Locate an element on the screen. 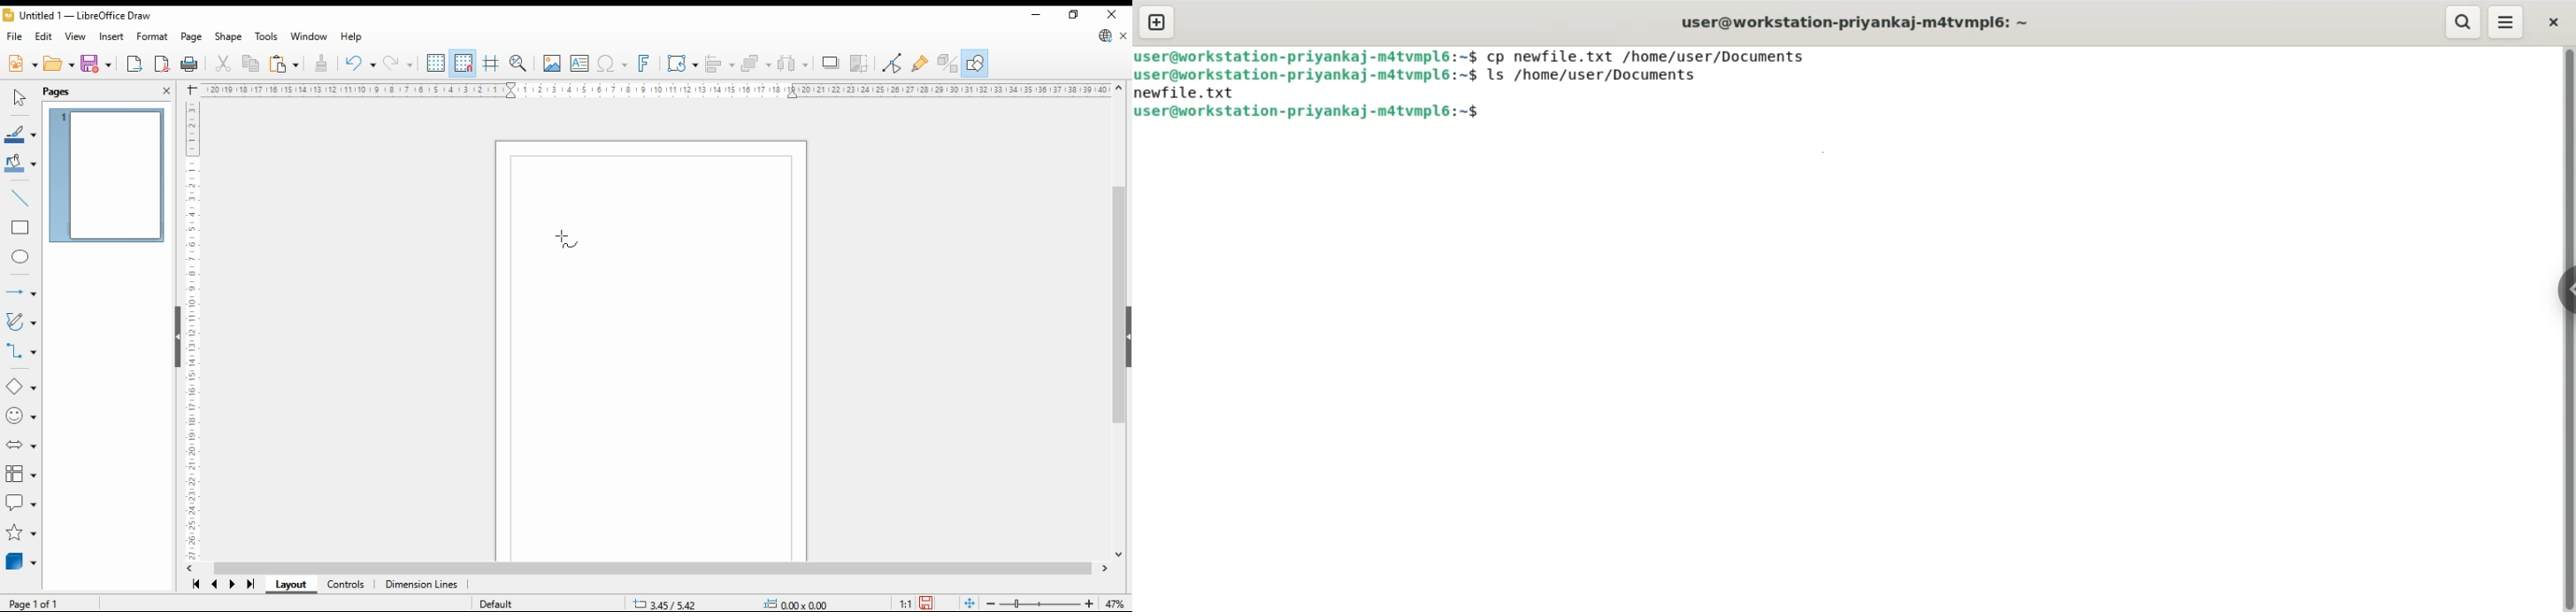 The width and height of the screenshot is (2576, 616). export is located at coordinates (136, 64).